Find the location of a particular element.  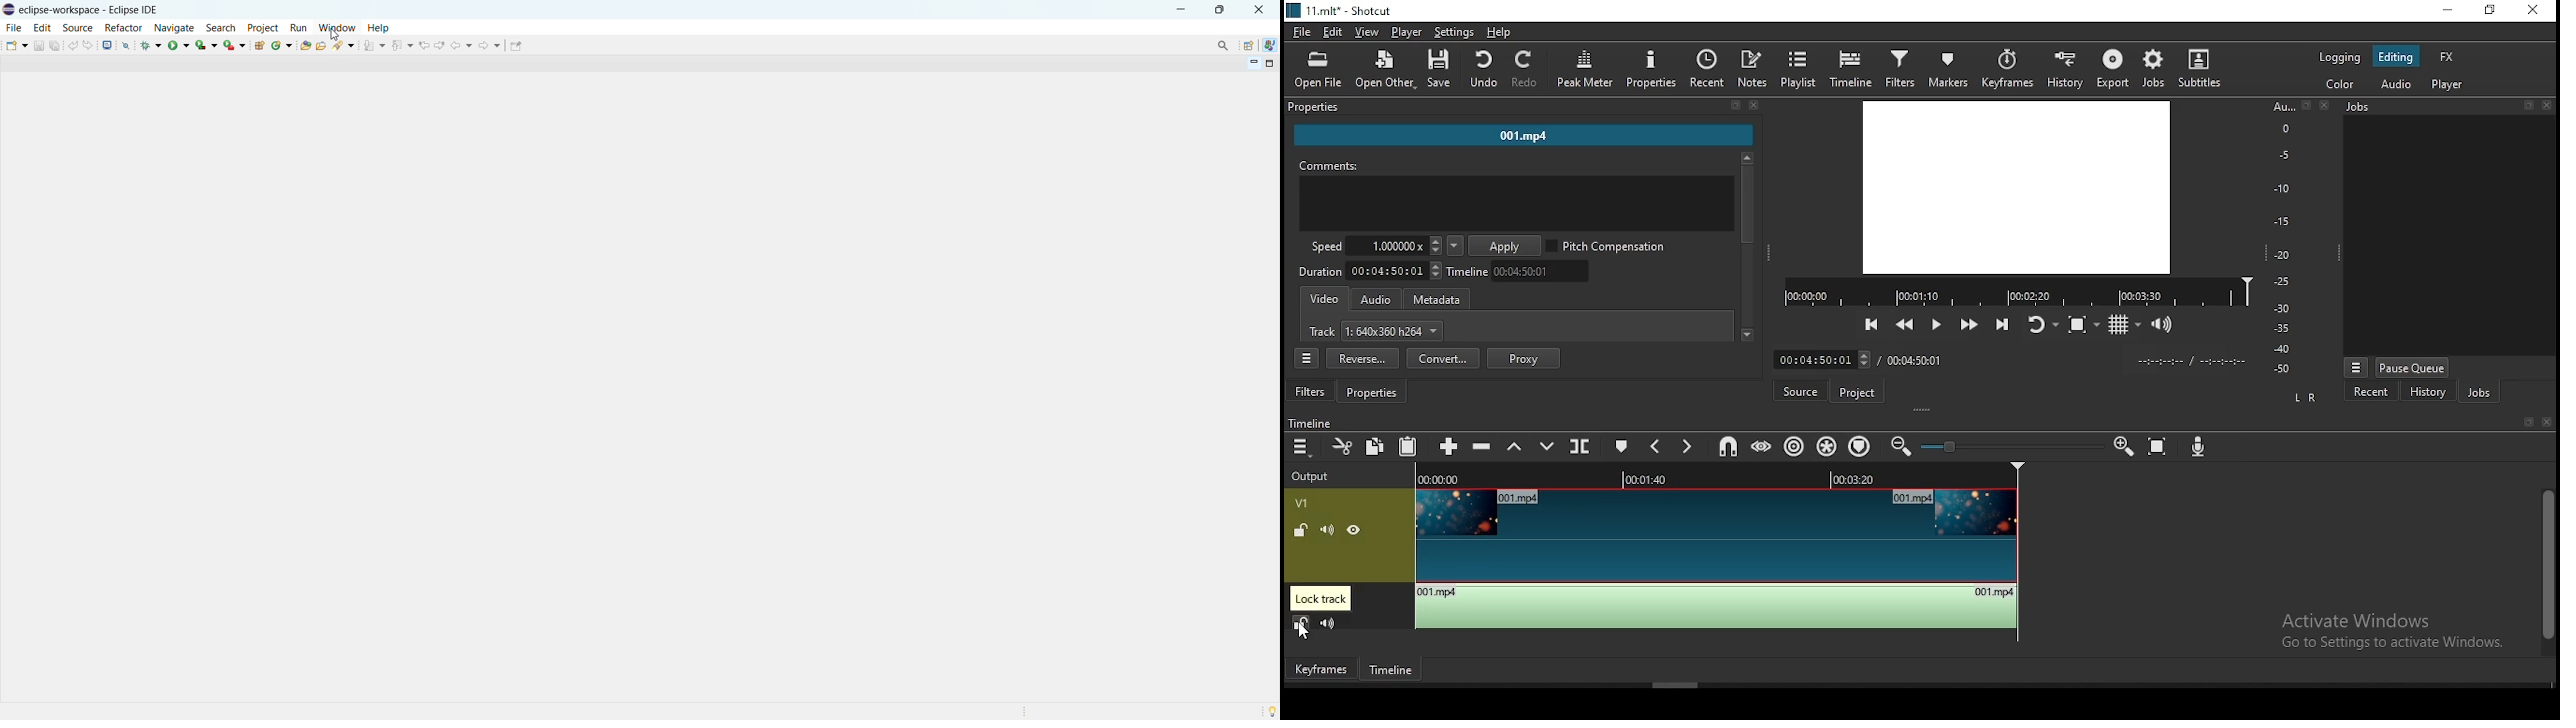

overwrite is located at coordinates (1547, 447).